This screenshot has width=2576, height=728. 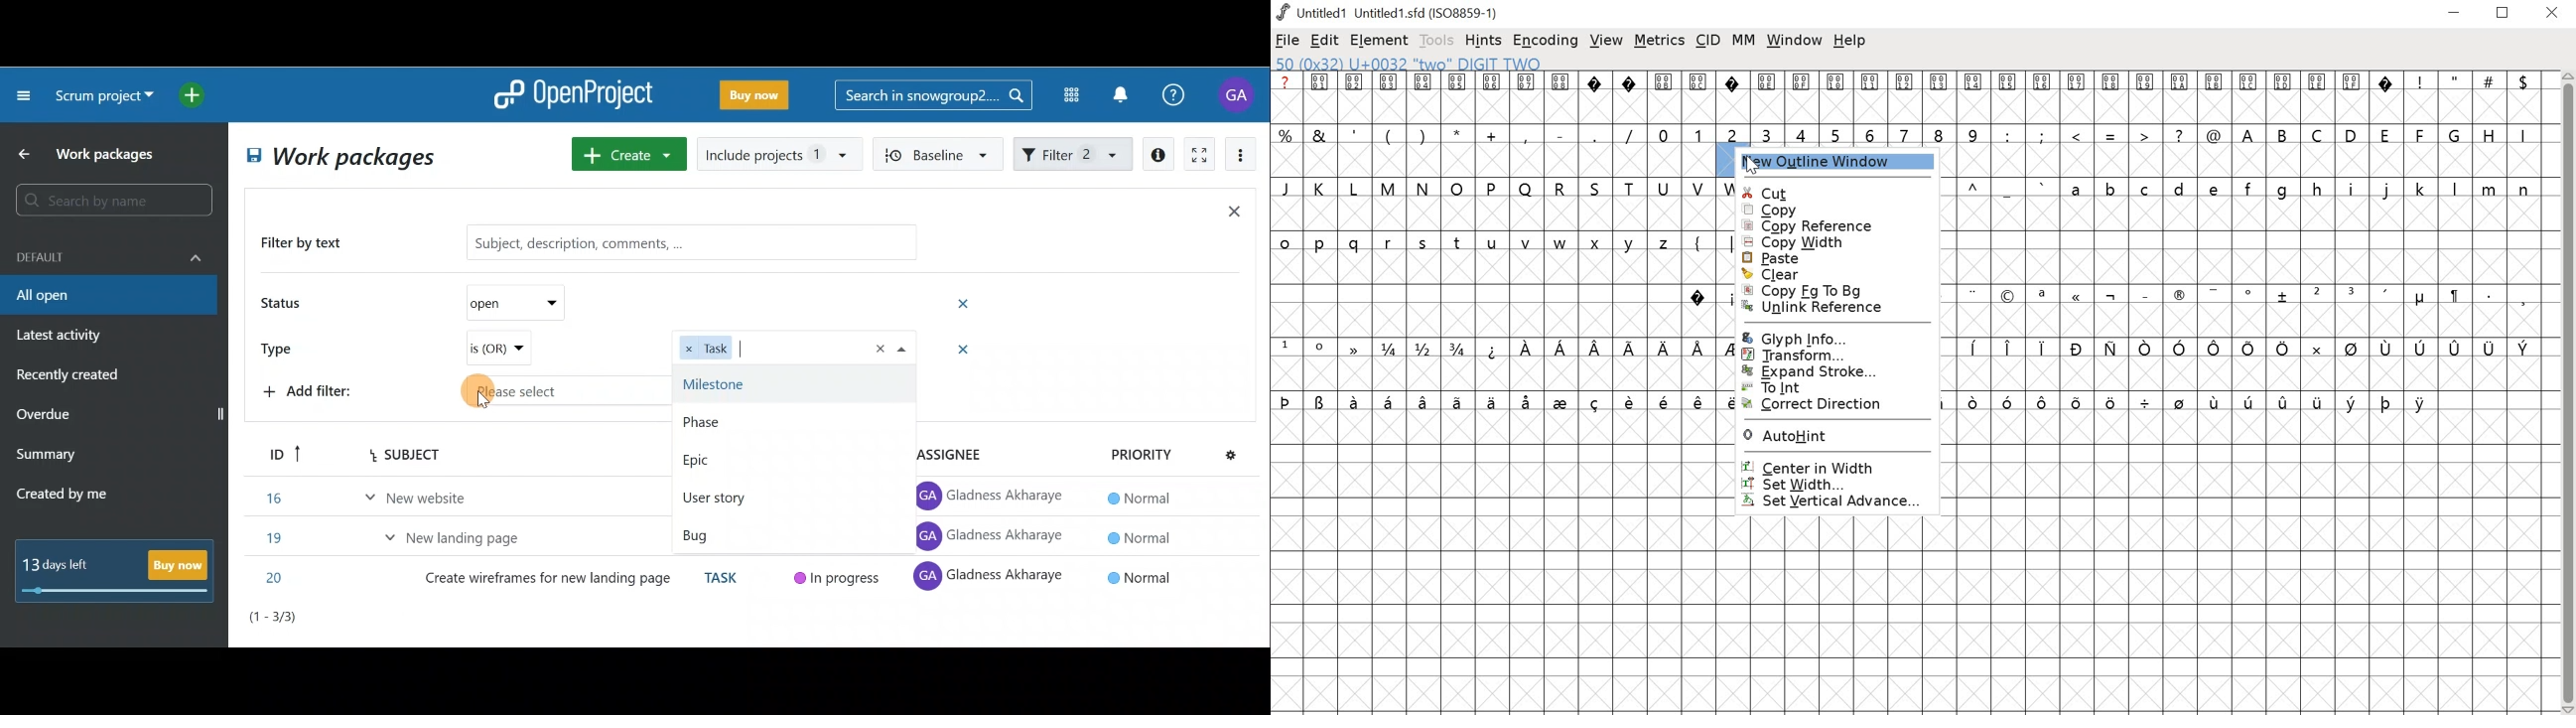 What do you see at coordinates (284, 305) in the screenshot?
I see `Status` at bounding box center [284, 305].